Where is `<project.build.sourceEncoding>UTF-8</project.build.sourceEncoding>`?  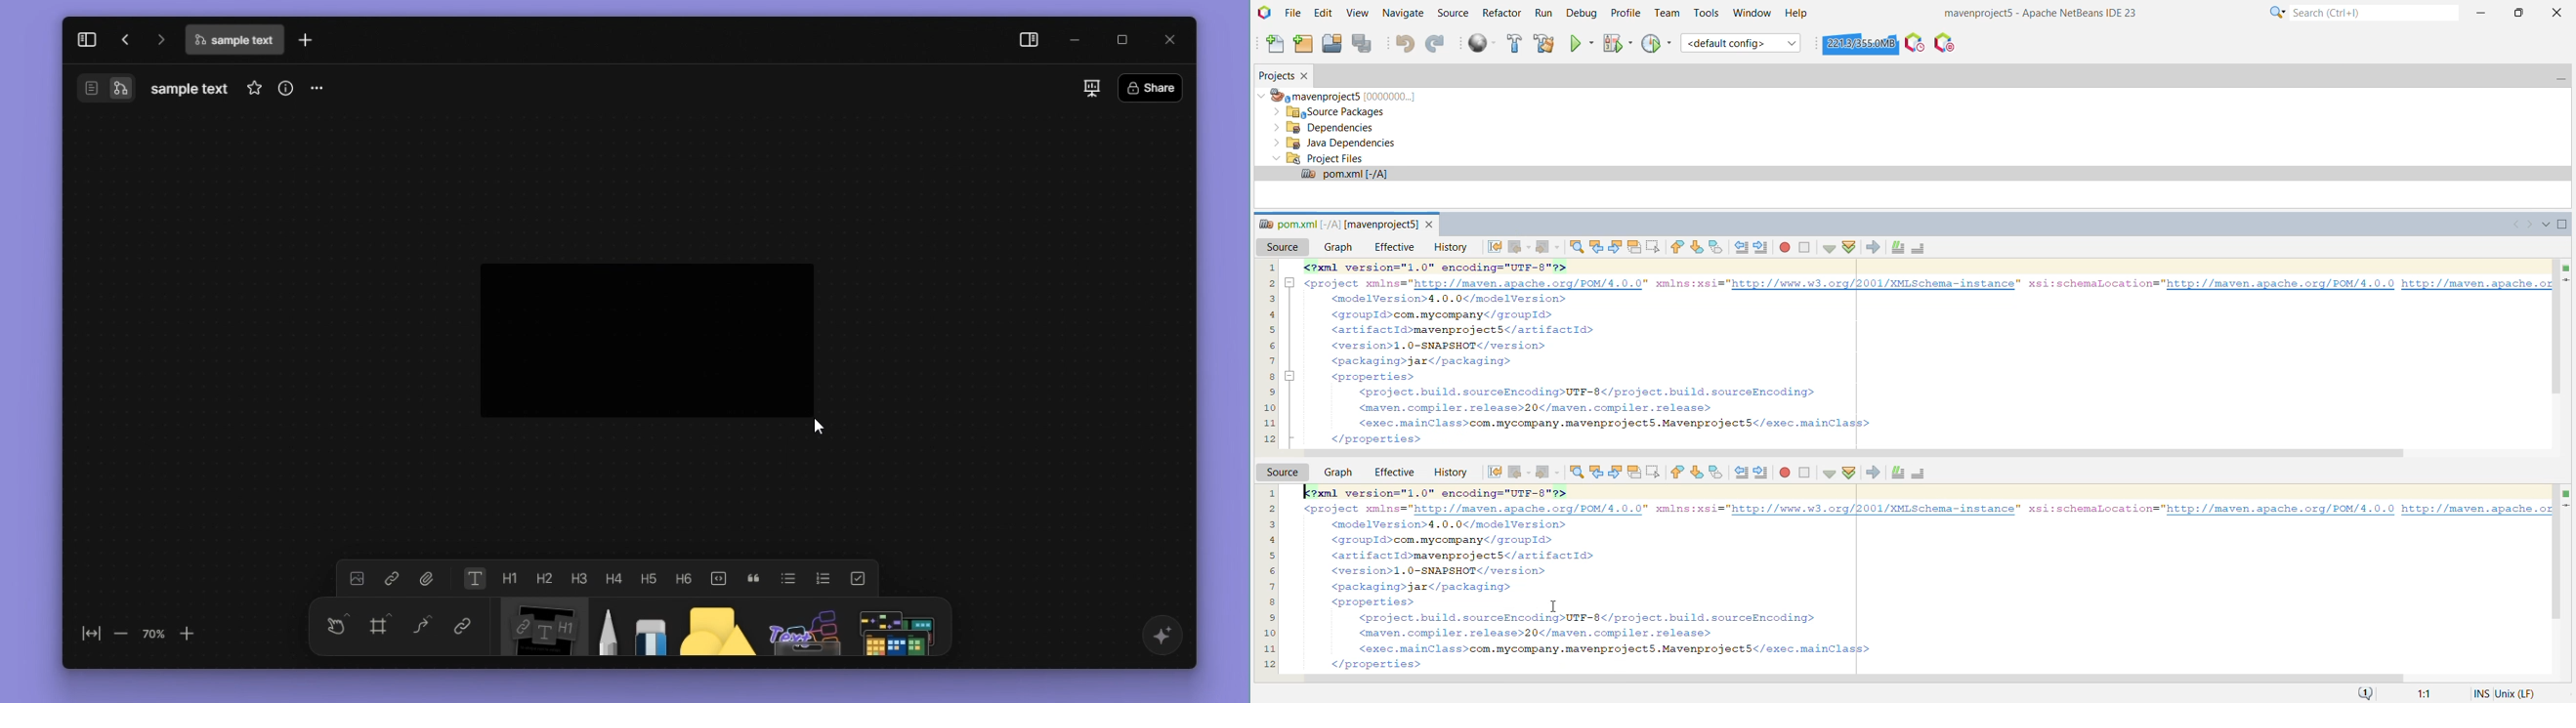 <project.build.sourceEncoding>UTF-8</project.build.sourceEncoding> is located at coordinates (1594, 618).